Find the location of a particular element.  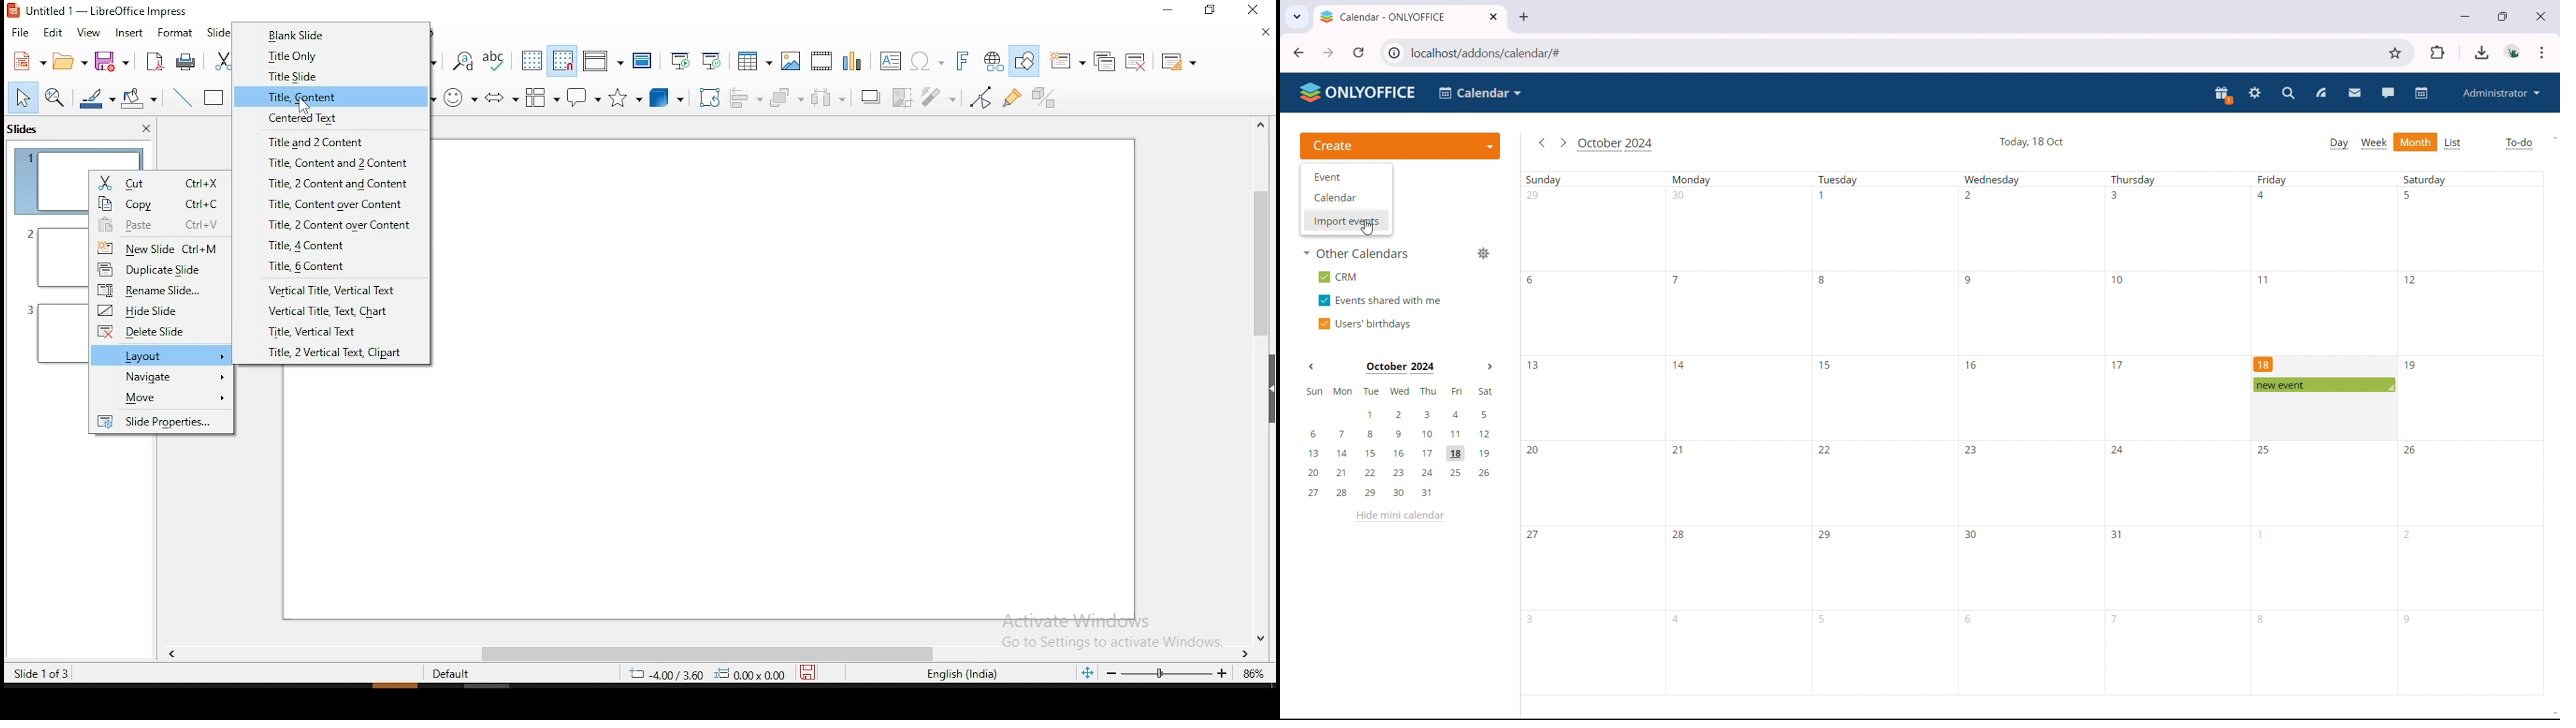

new slide is located at coordinates (1065, 60).